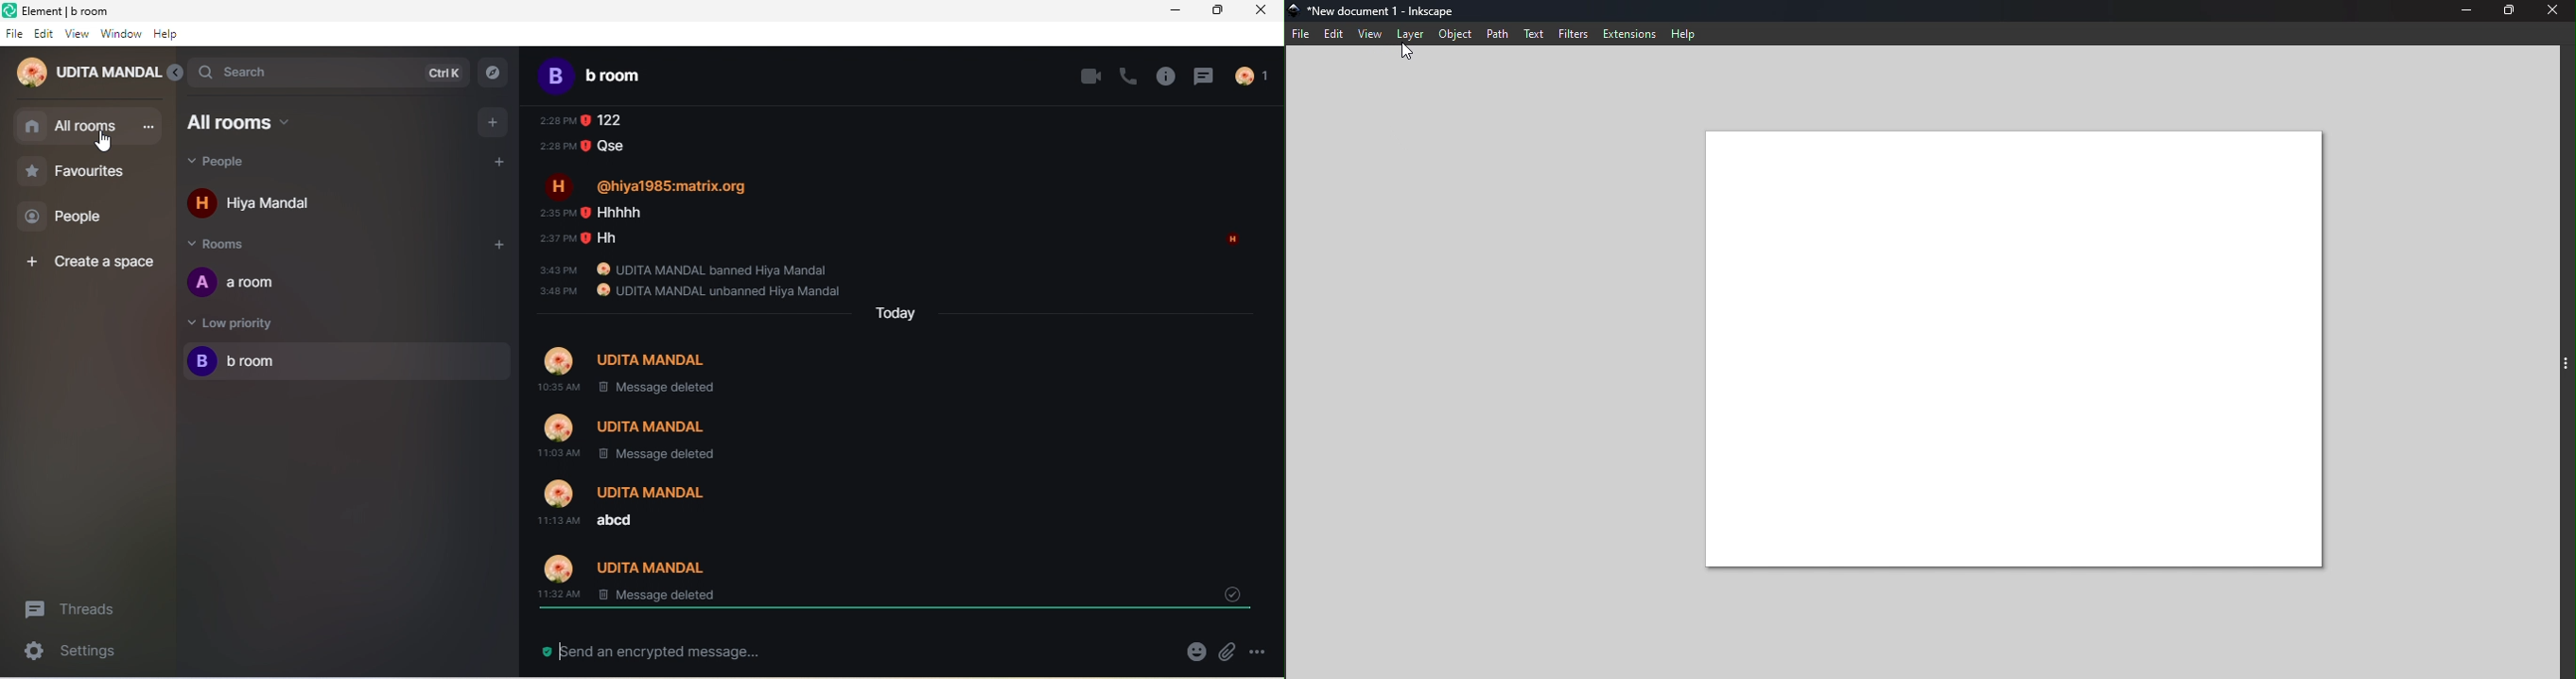 The width and height of the screenshot is (2576, 700). Describe the element at coordinates (1124, 74) in the screenshot. I see `voice call` at that location.